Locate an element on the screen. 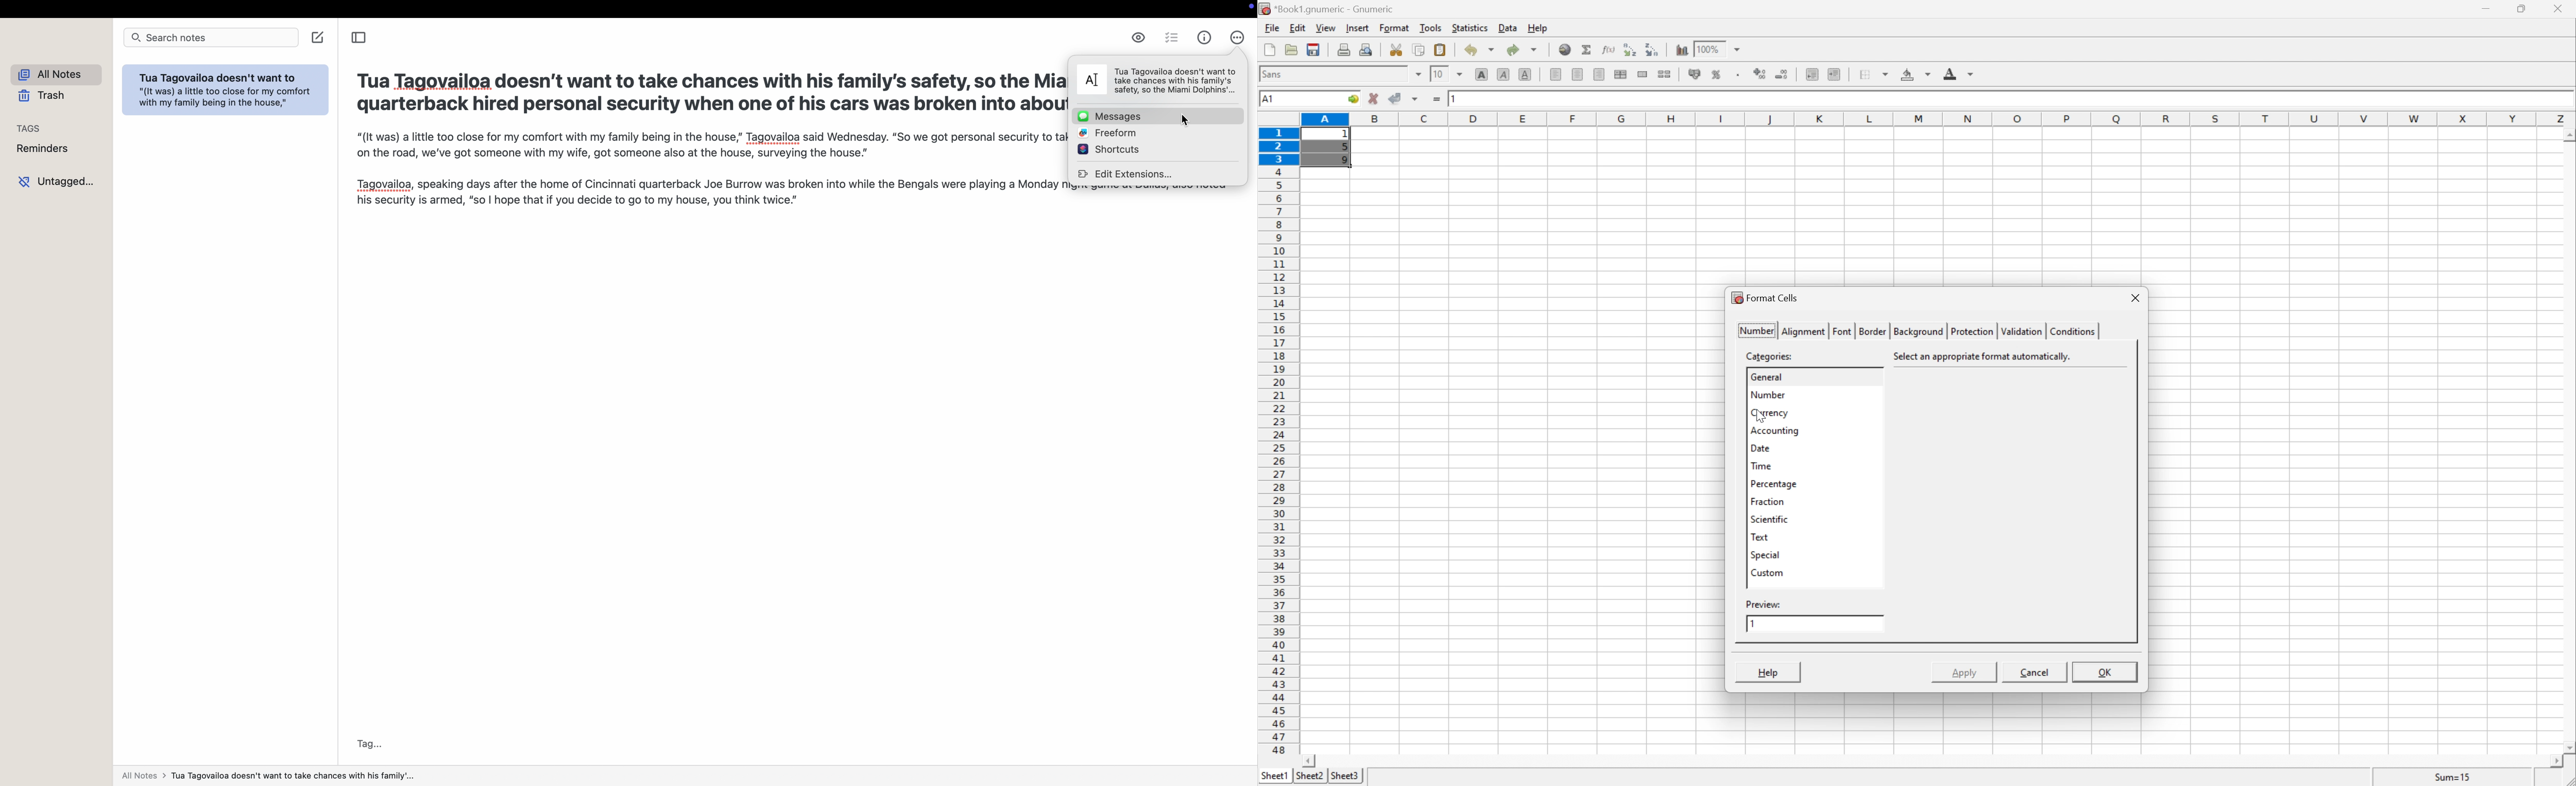 The width and height of the screenshot is (2576, 812). text is located at coordinates (1760, 537).